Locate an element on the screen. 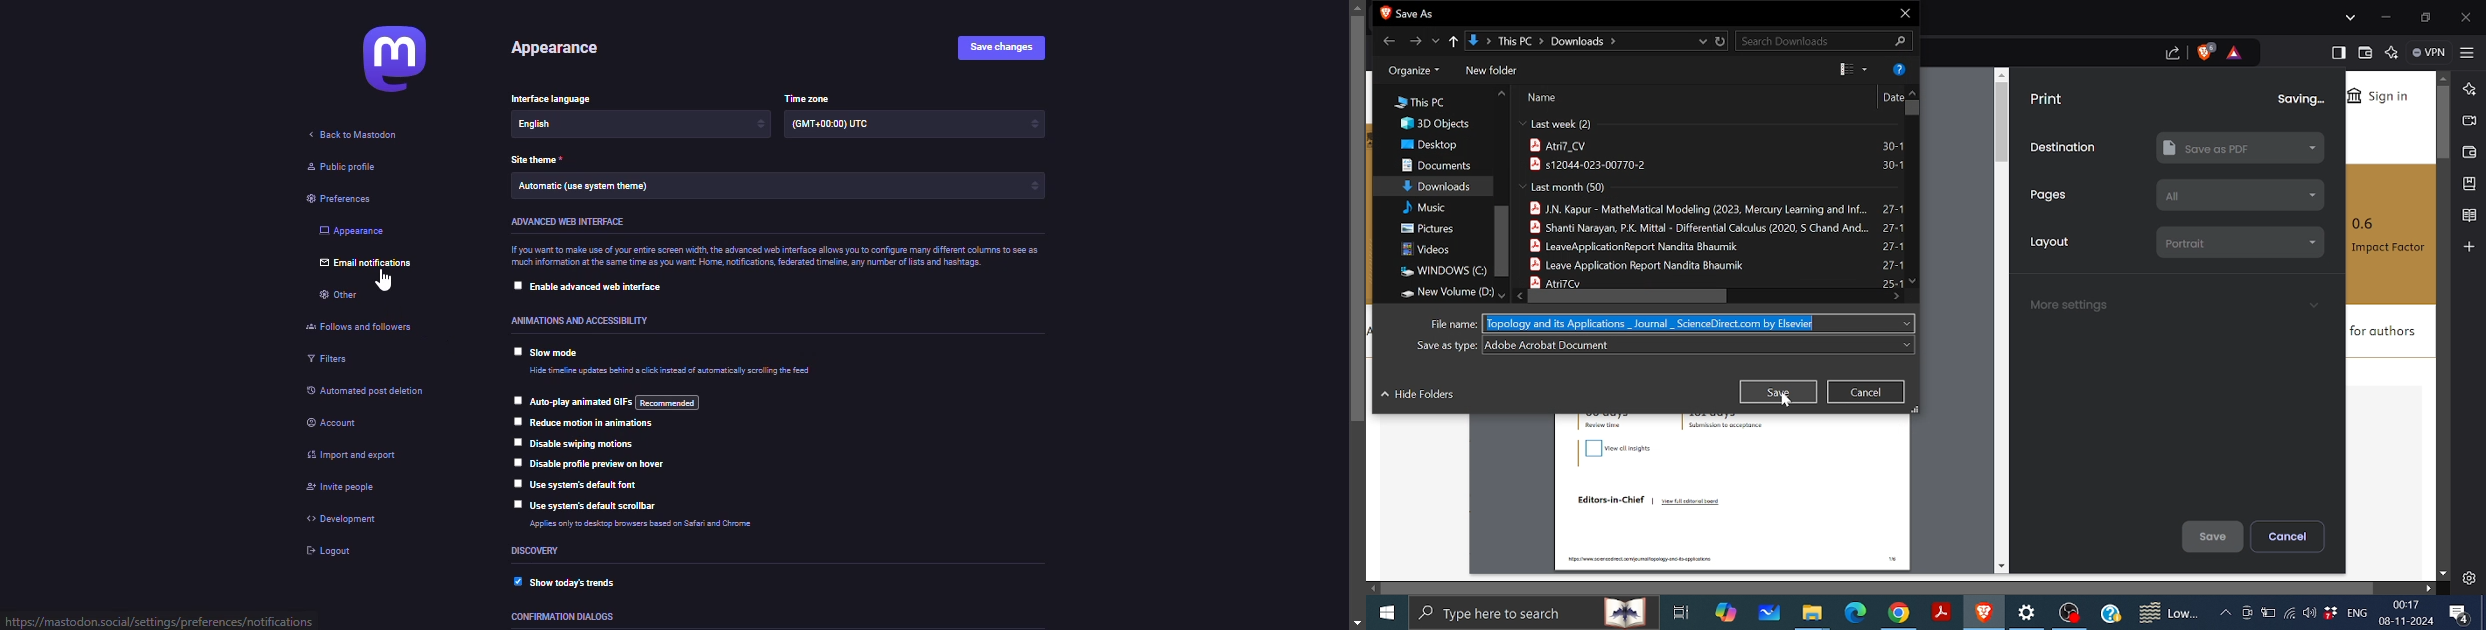  filters is located at coordinates (326, 361).